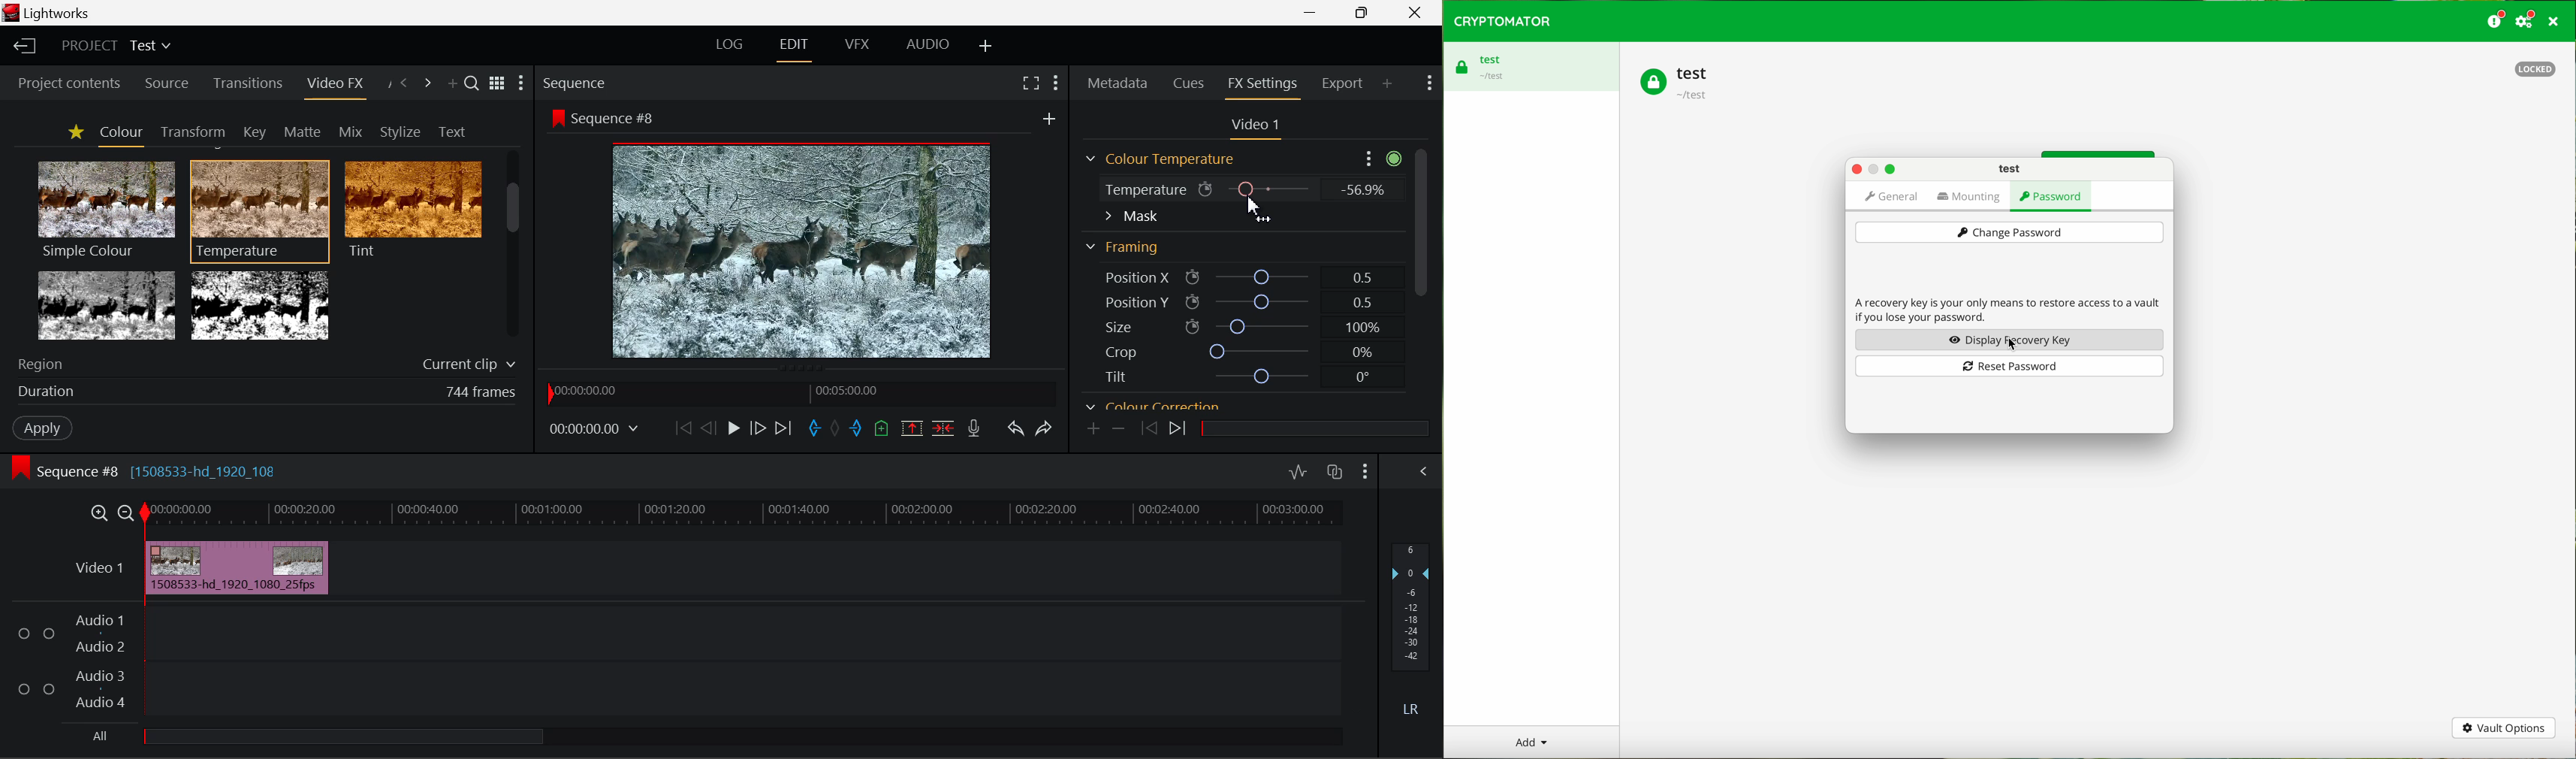 This screenshot has height=784, width=2576. Describe the element at coordinates (985, 46) in the screenshot. I see `Add Layout` at that location.